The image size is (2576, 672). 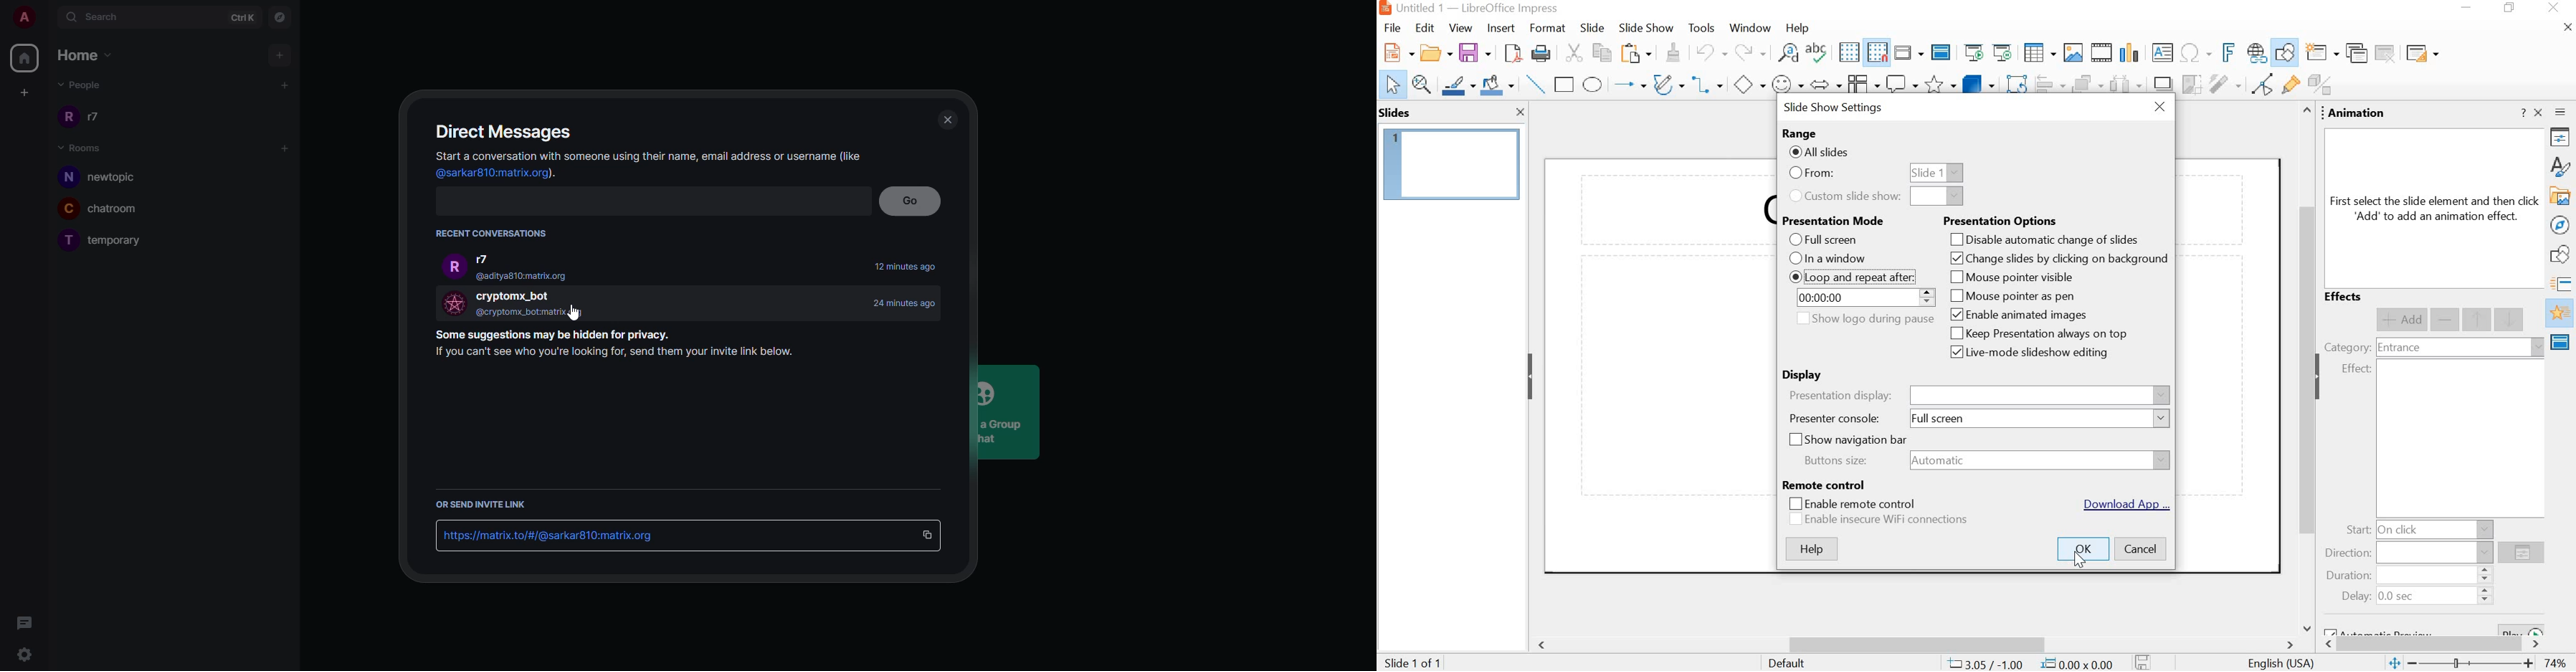 What do you see at coordinates (2008, 277) in the screenshot?
I see `mouse pointer visible` at bounding box center [2008, 277].